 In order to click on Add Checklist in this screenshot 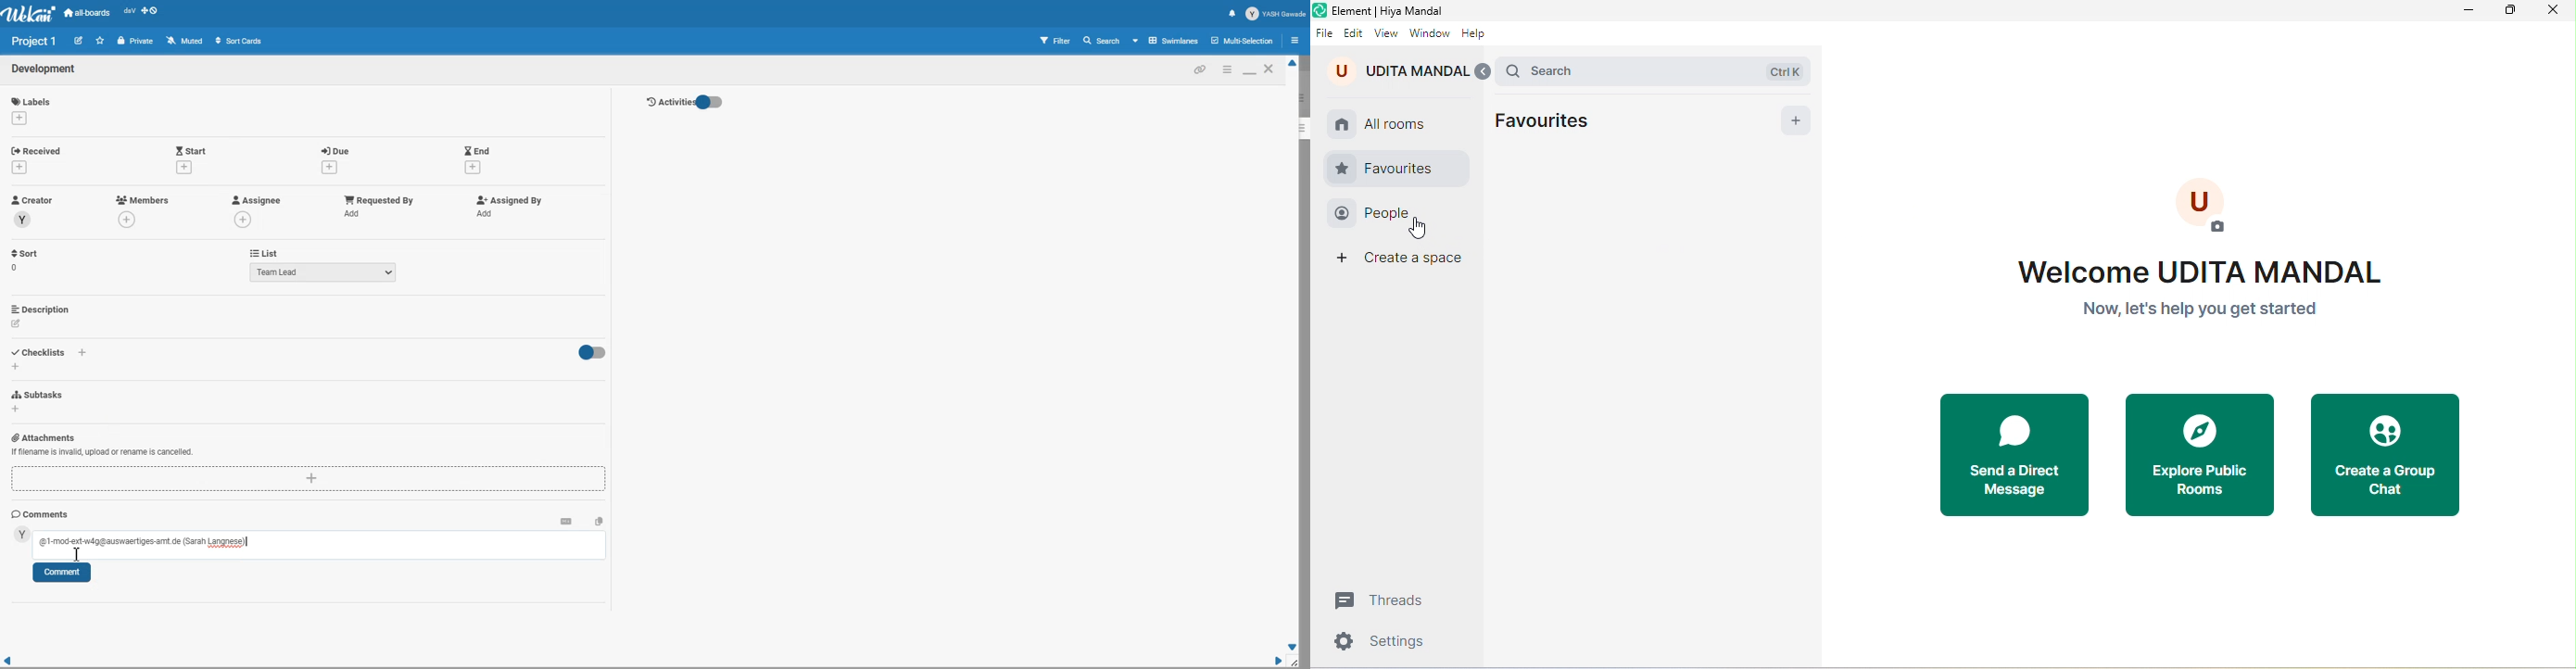, I will do `click(41, 351)`.